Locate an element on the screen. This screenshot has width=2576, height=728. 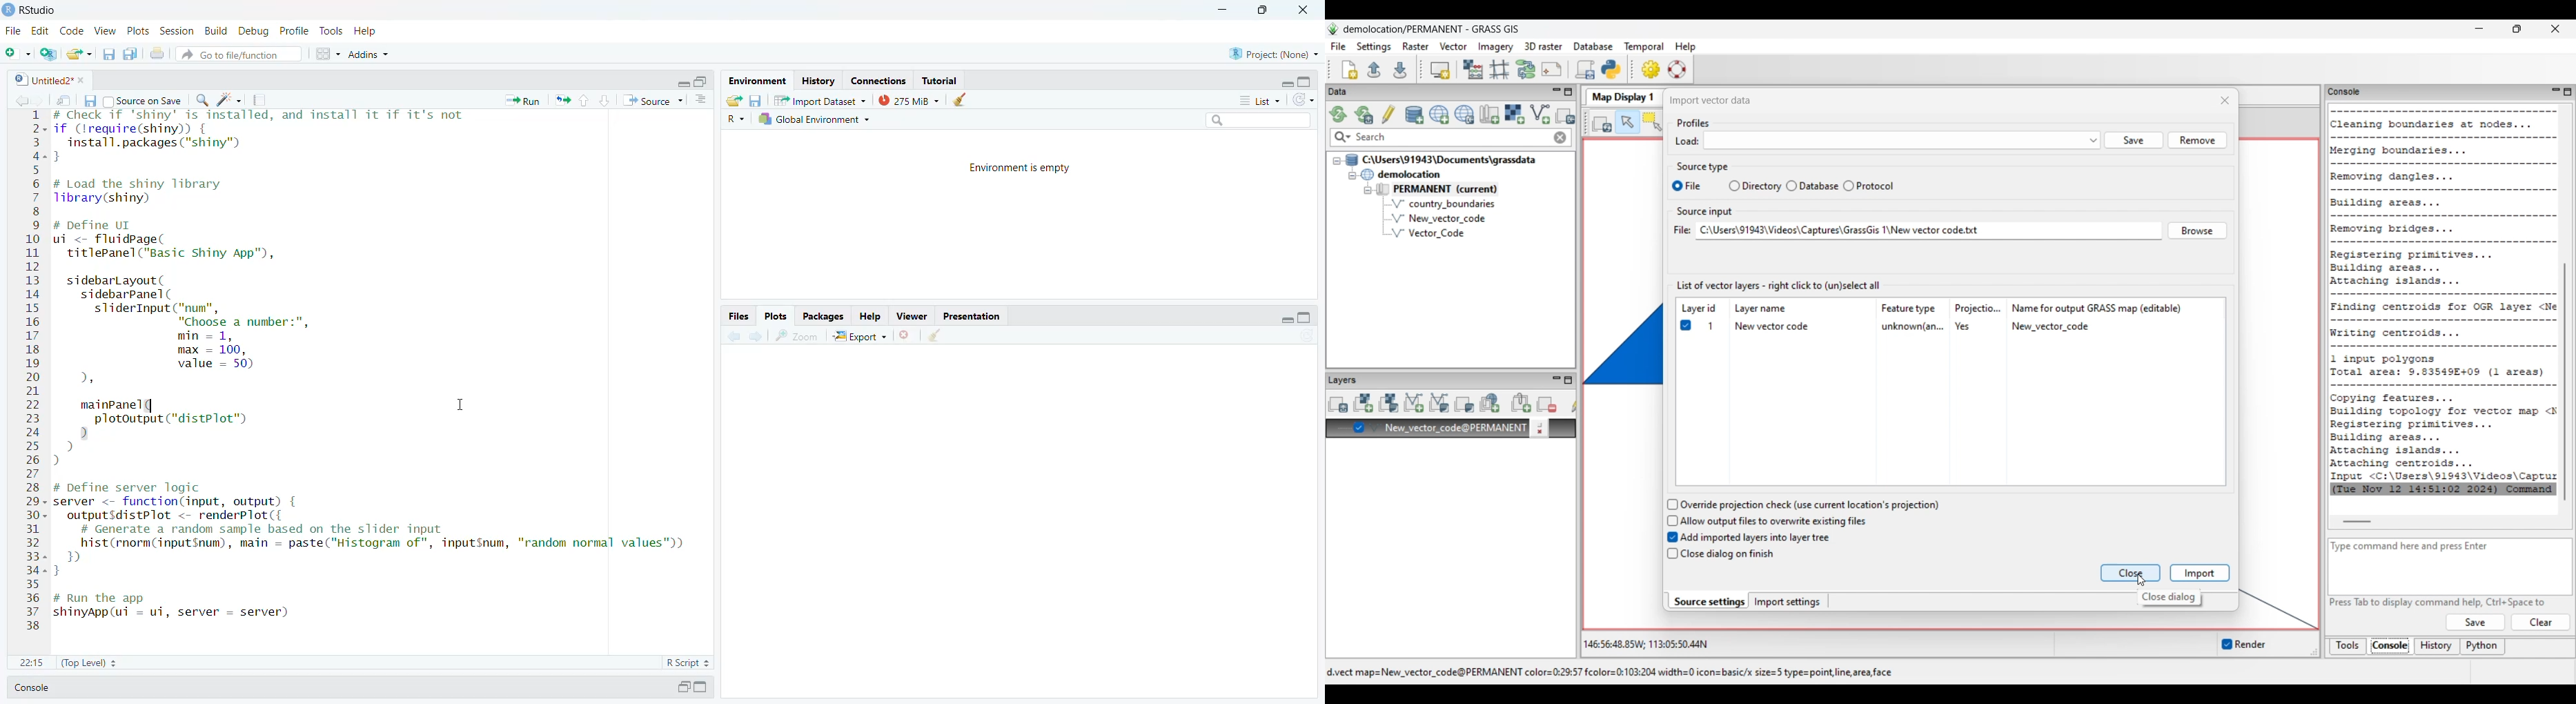
Import Dataset is located at coordinates (821, 101).